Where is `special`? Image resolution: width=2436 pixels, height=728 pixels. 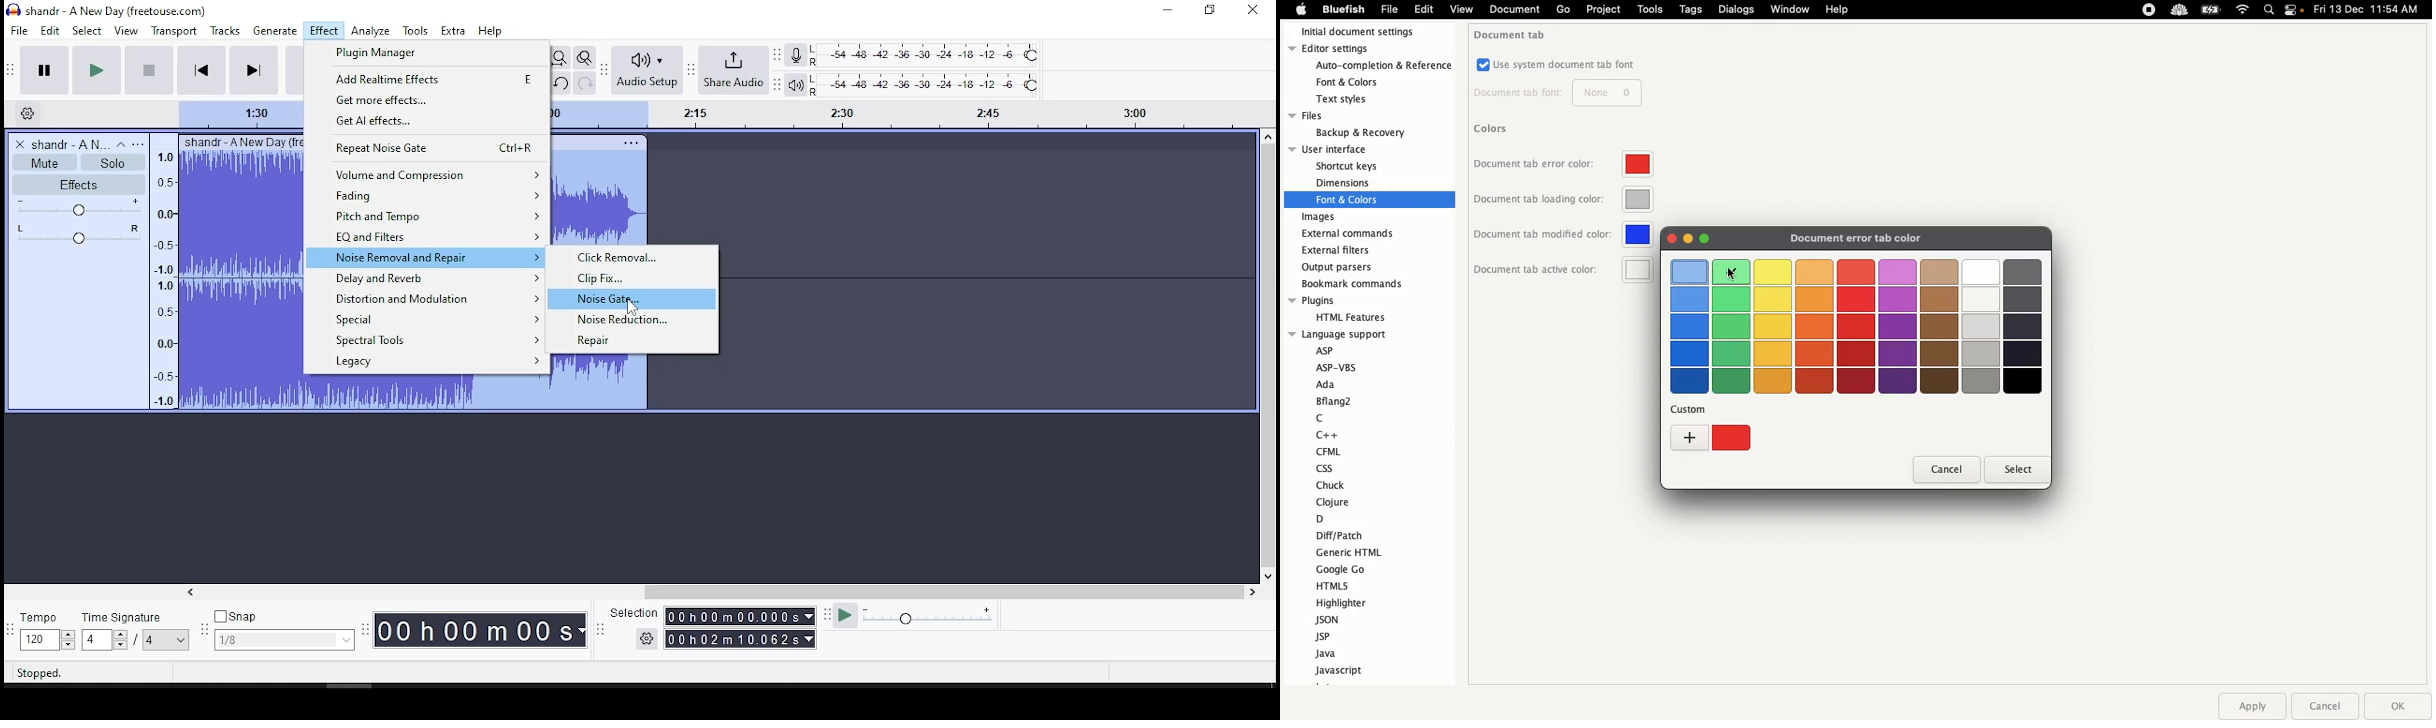 special is located at coordinates (429, 319).